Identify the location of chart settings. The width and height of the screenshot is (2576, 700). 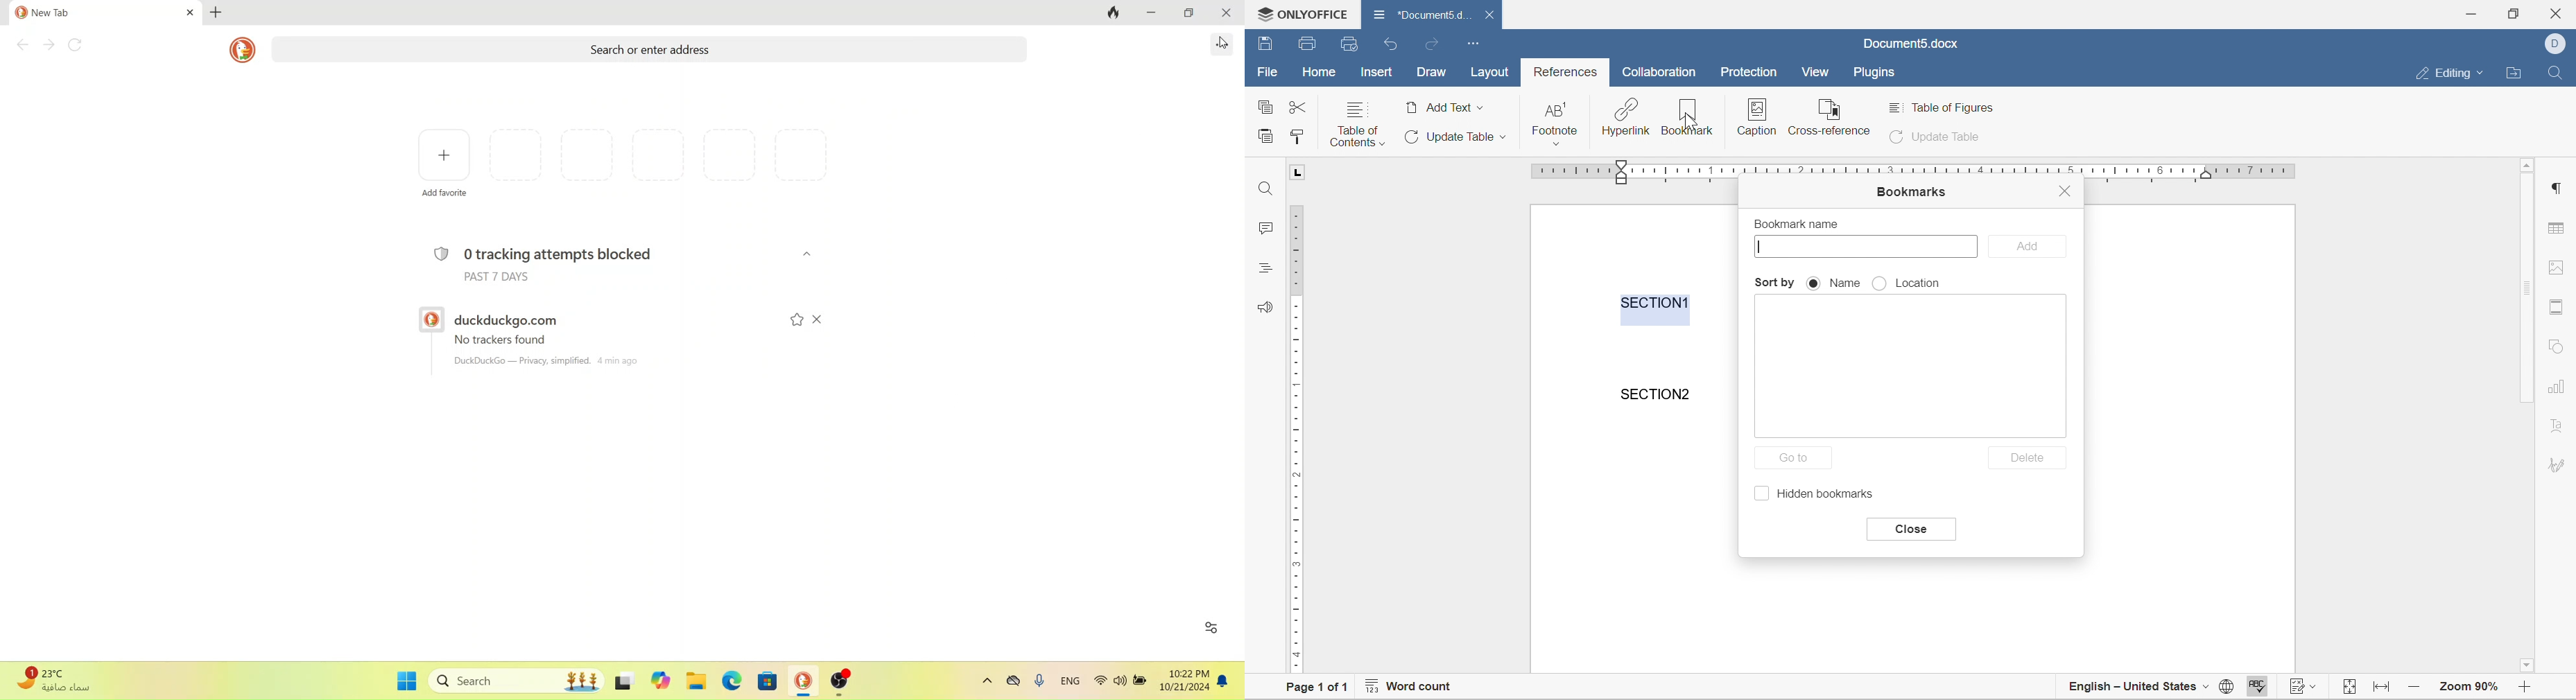
(2558, 388).